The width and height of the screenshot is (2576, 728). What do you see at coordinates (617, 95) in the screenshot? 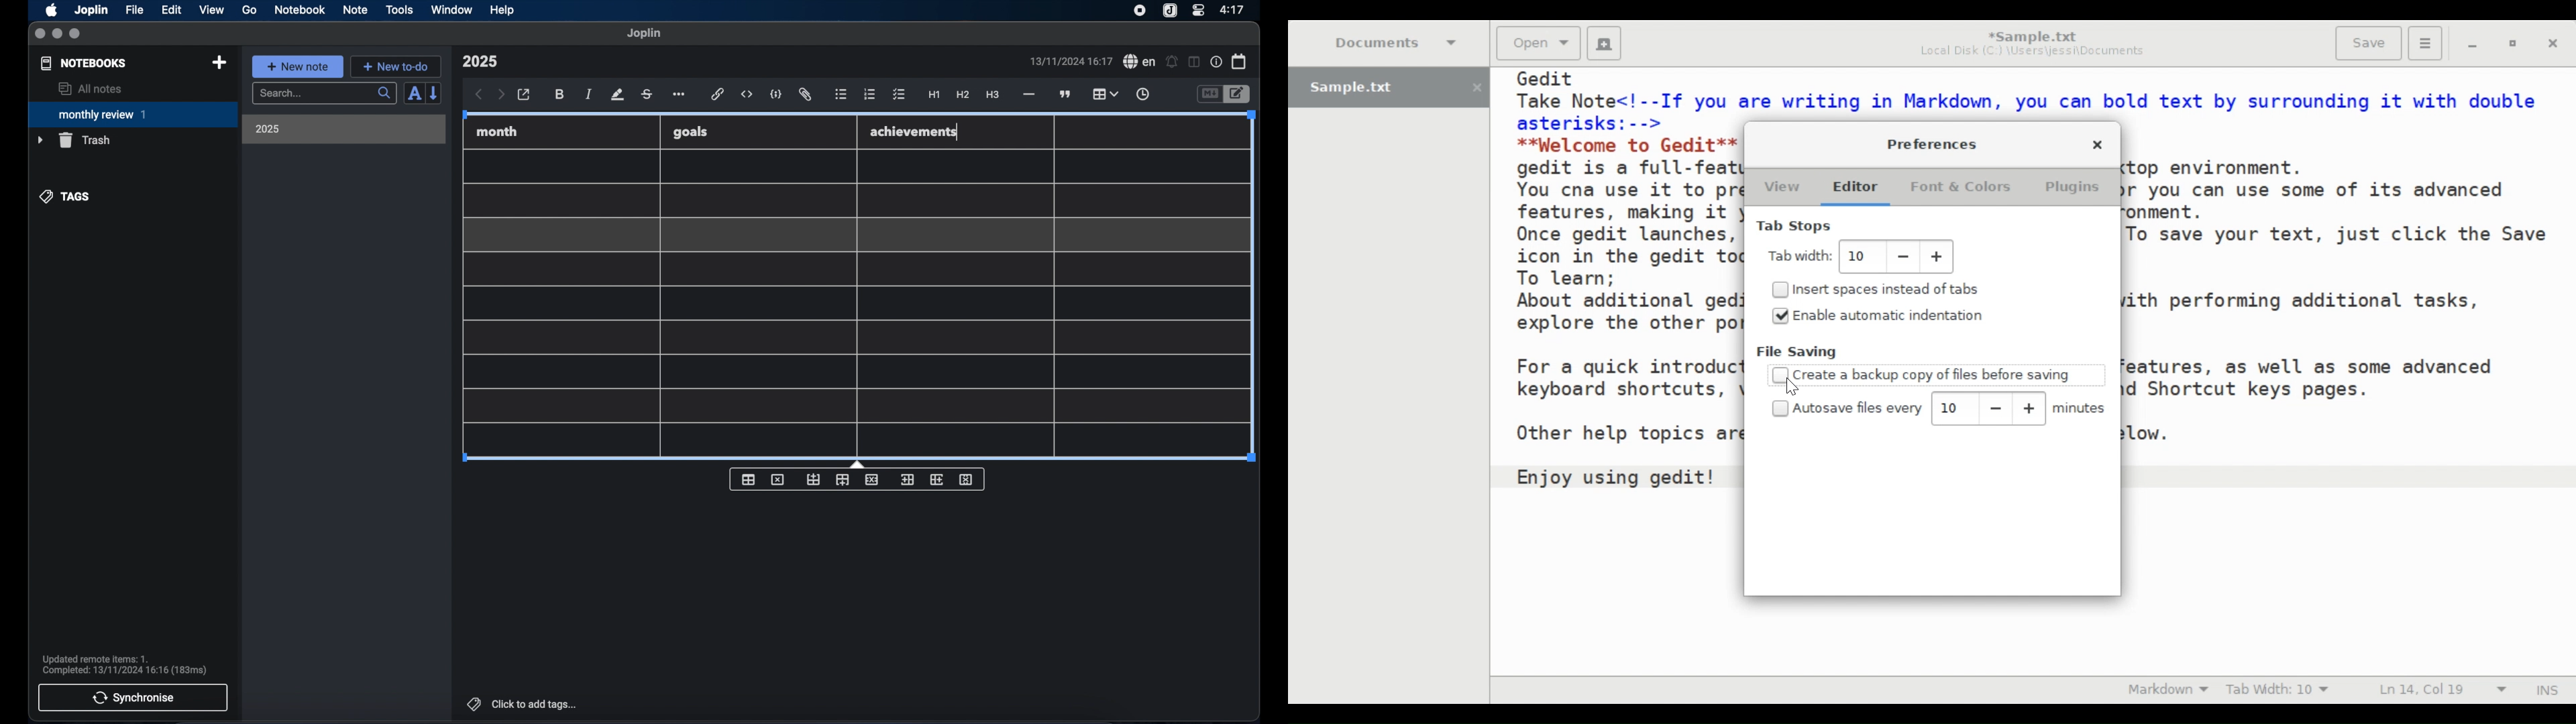
I see `highlight` at bounding box center [617, 95].